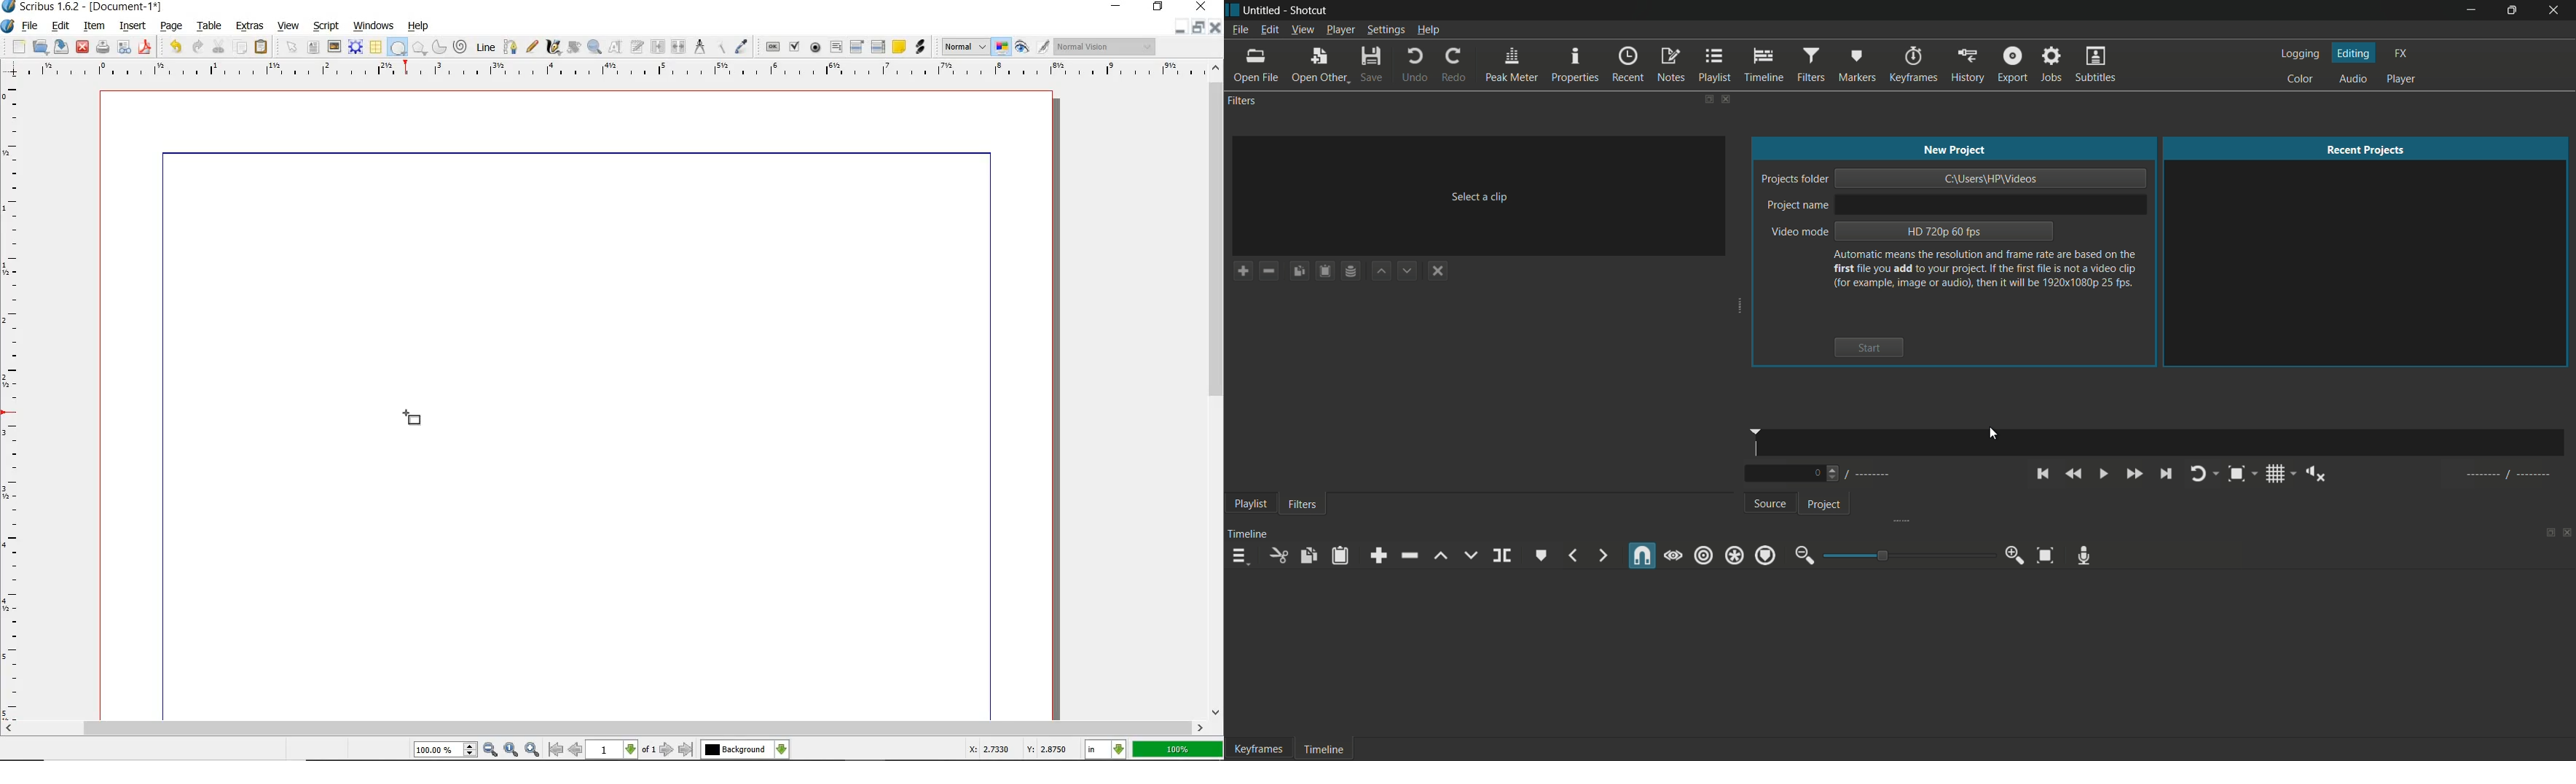 Image resolution: width=2576 pixels, height=784 pixels. I want to click on PDF CHECK BOX, so click(794, 46).